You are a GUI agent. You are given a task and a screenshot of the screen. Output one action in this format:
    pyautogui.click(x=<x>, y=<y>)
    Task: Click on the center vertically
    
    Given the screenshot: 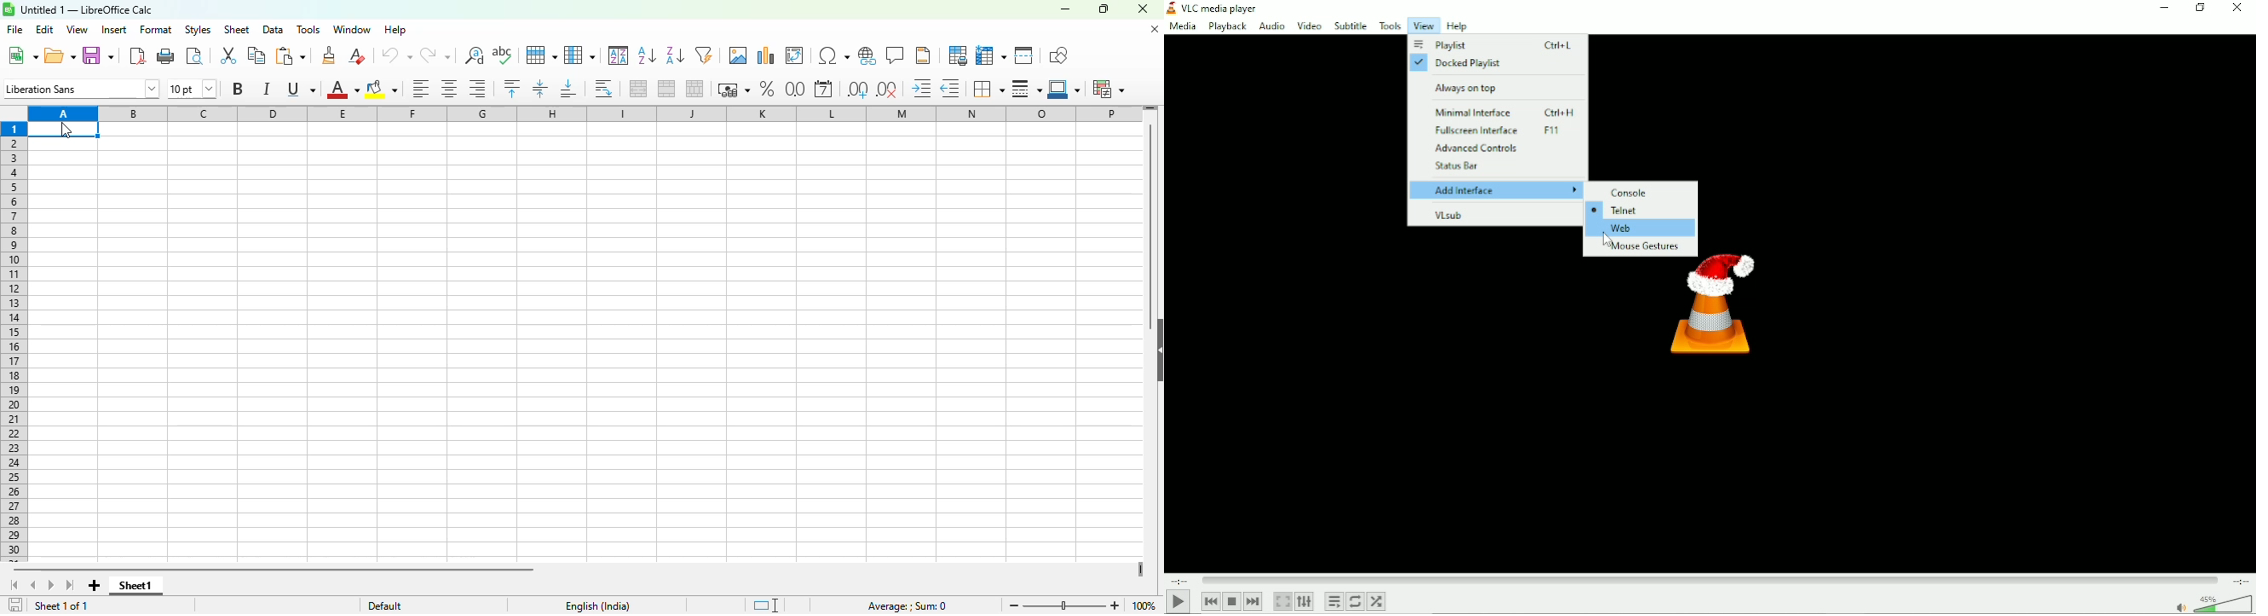 What is the action you would take?
    pyautogui.click(x=540, y=89)
    